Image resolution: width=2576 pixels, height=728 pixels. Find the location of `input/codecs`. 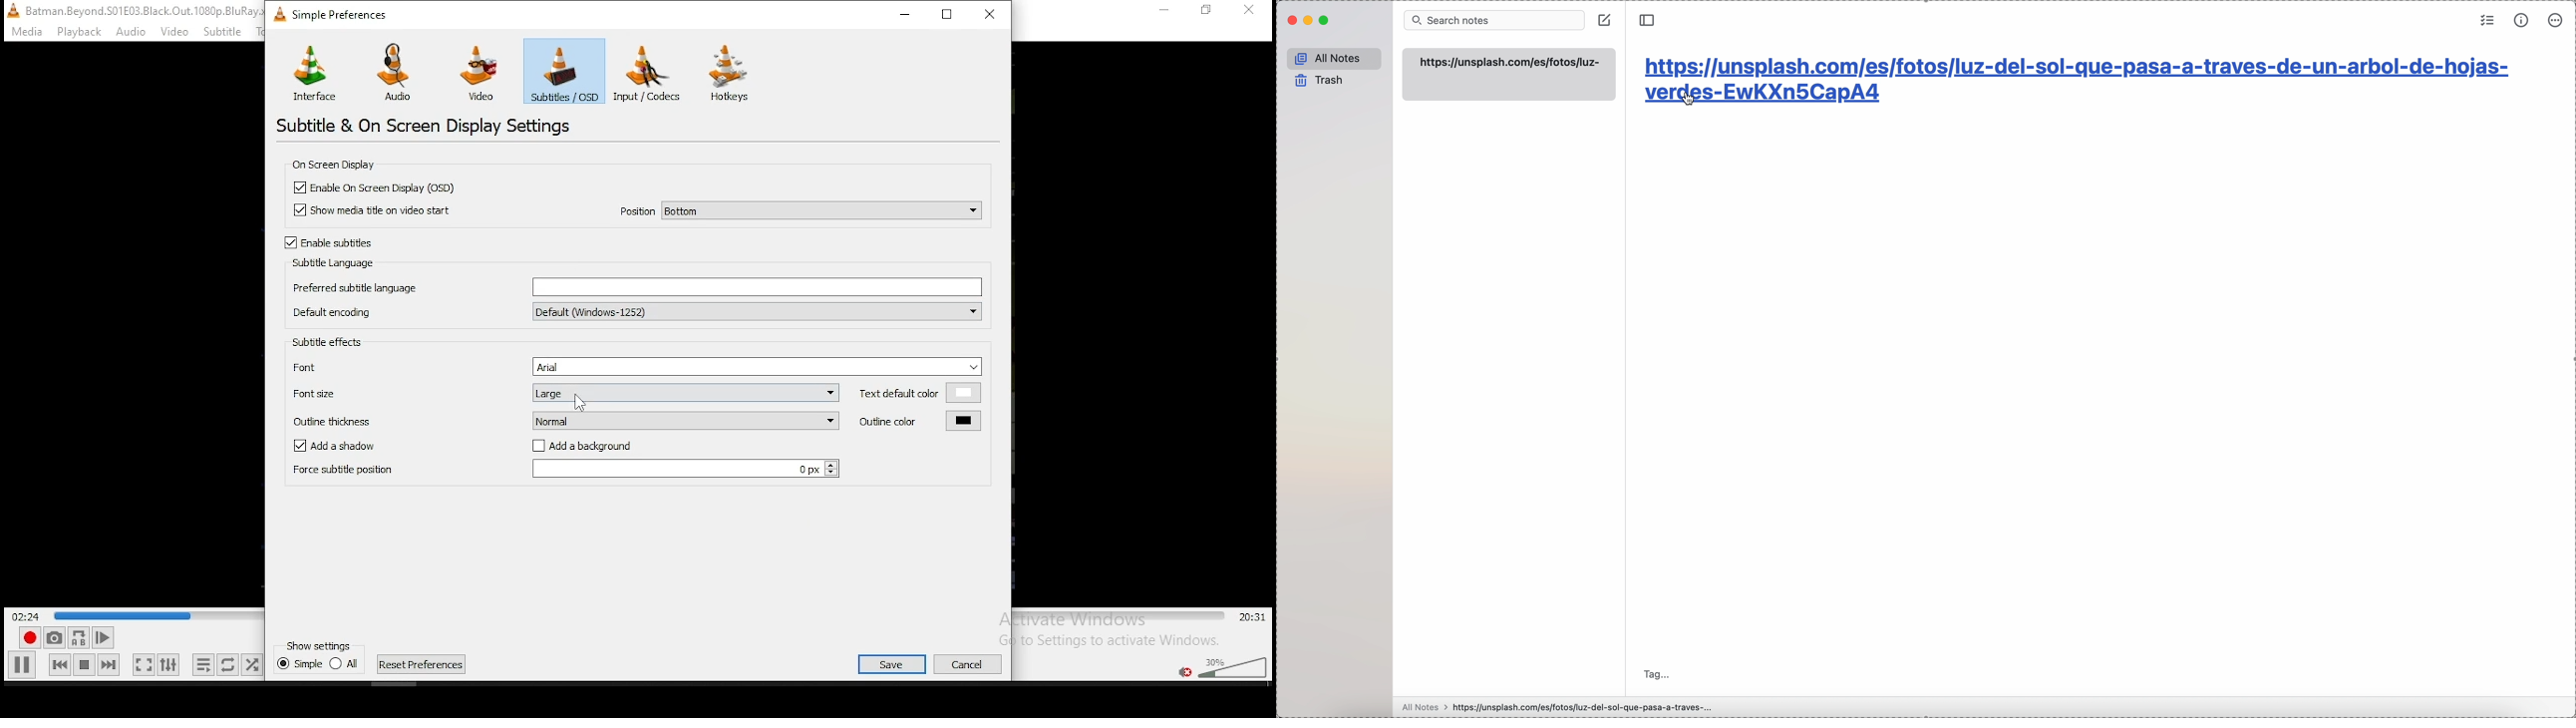

input/codecs is located at coordinates (646, 73).